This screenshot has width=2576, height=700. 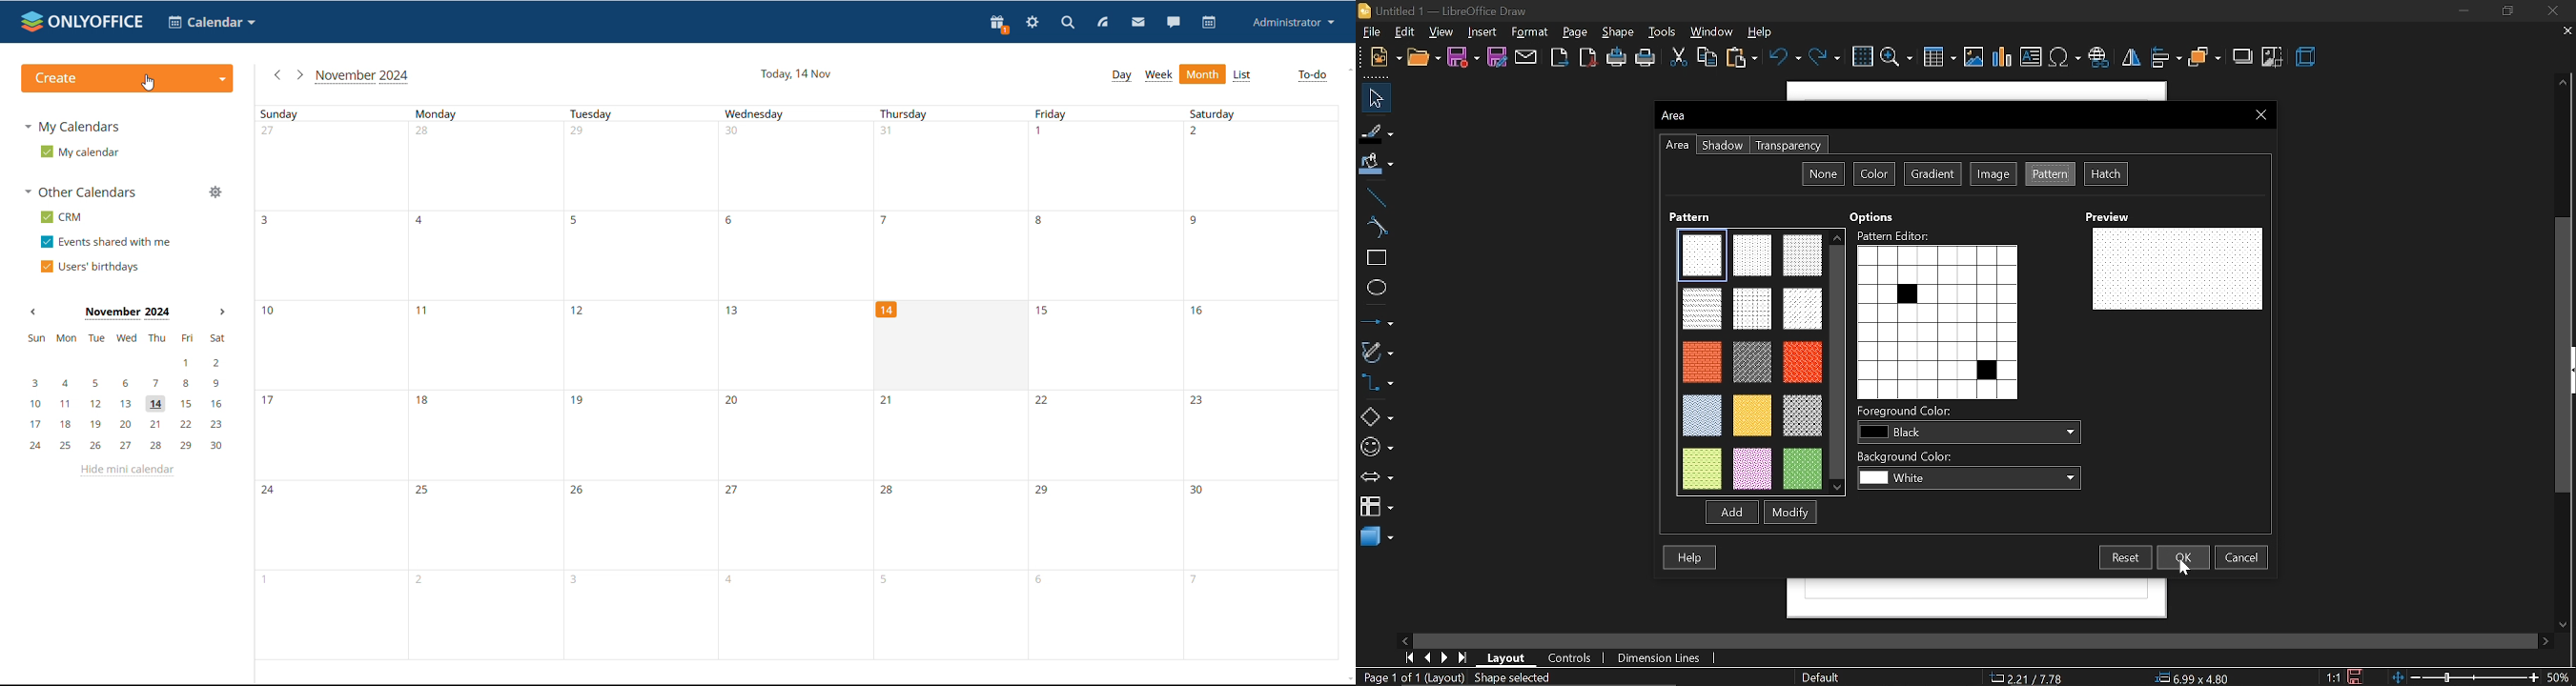 What do you see at coordinates (2332, 673) in the screenshot?
I see `scaling factor` at bounding box center [2332, 673].